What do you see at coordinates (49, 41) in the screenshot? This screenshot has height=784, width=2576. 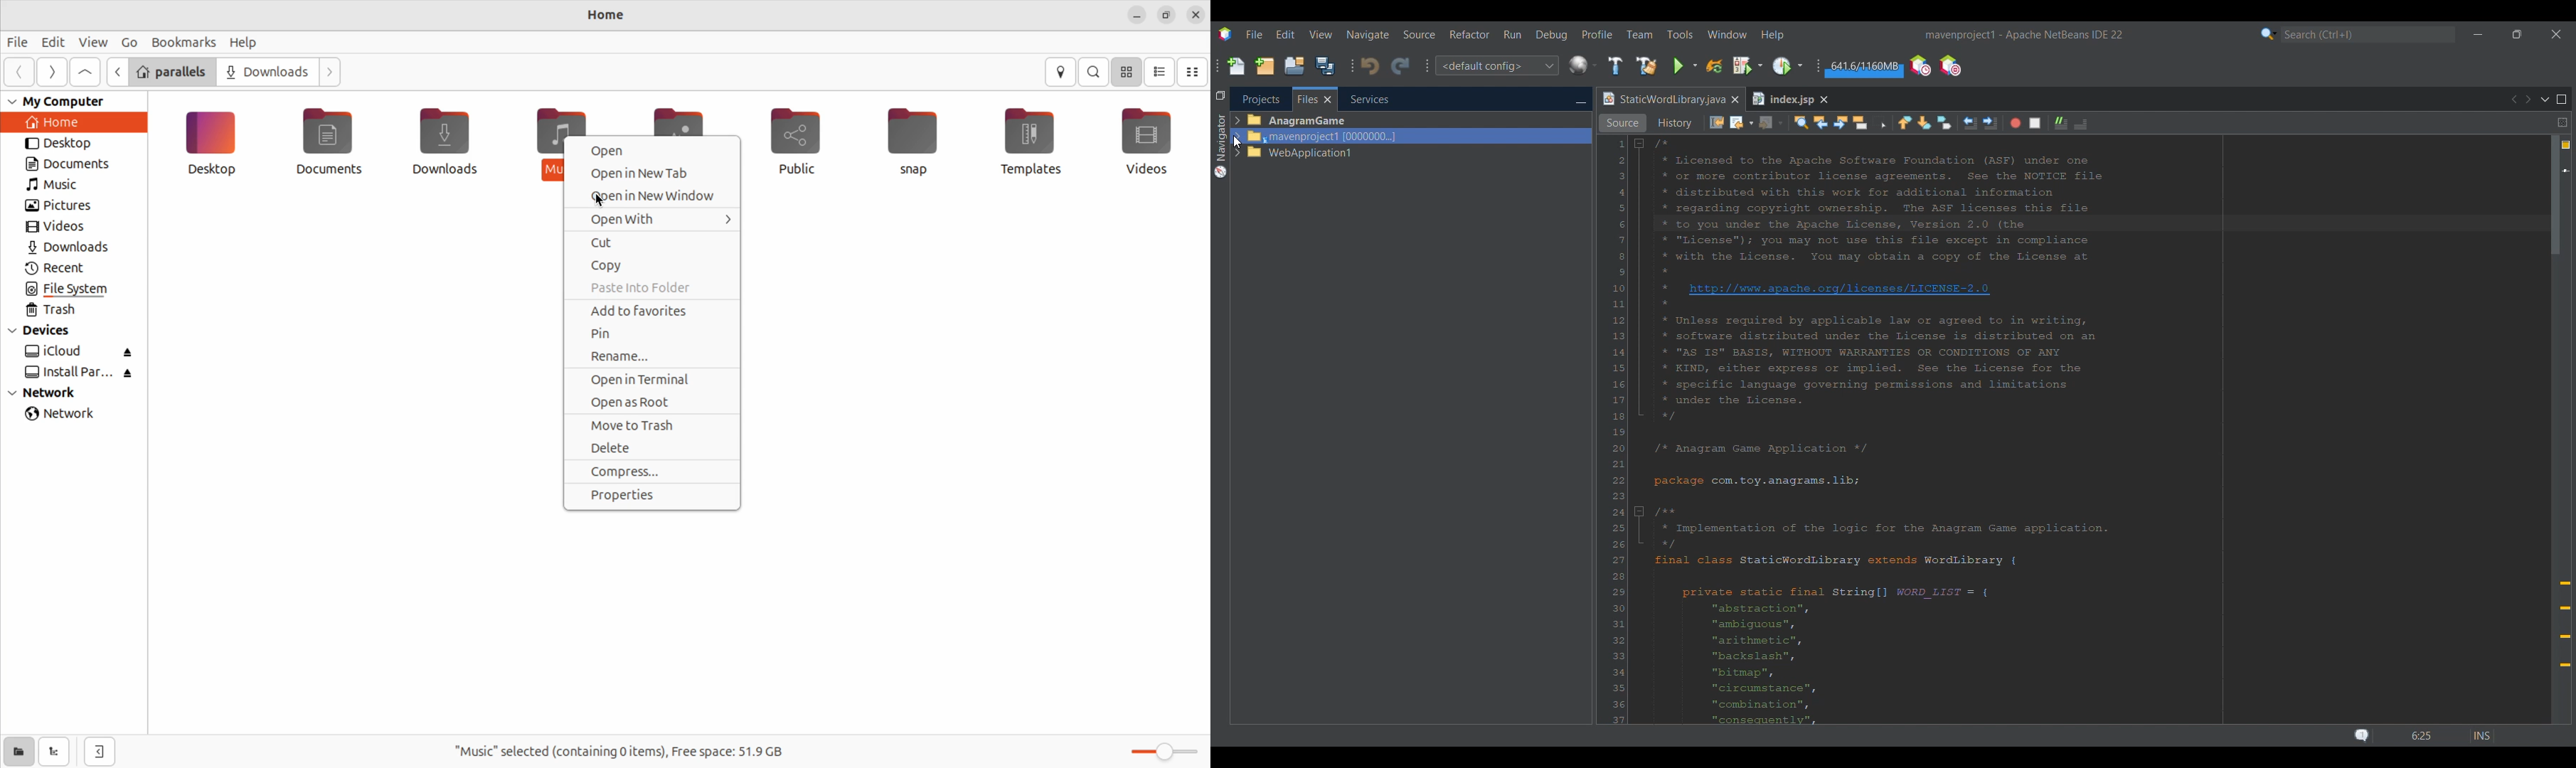 I see `Edit` at bounding box center [49, 41].